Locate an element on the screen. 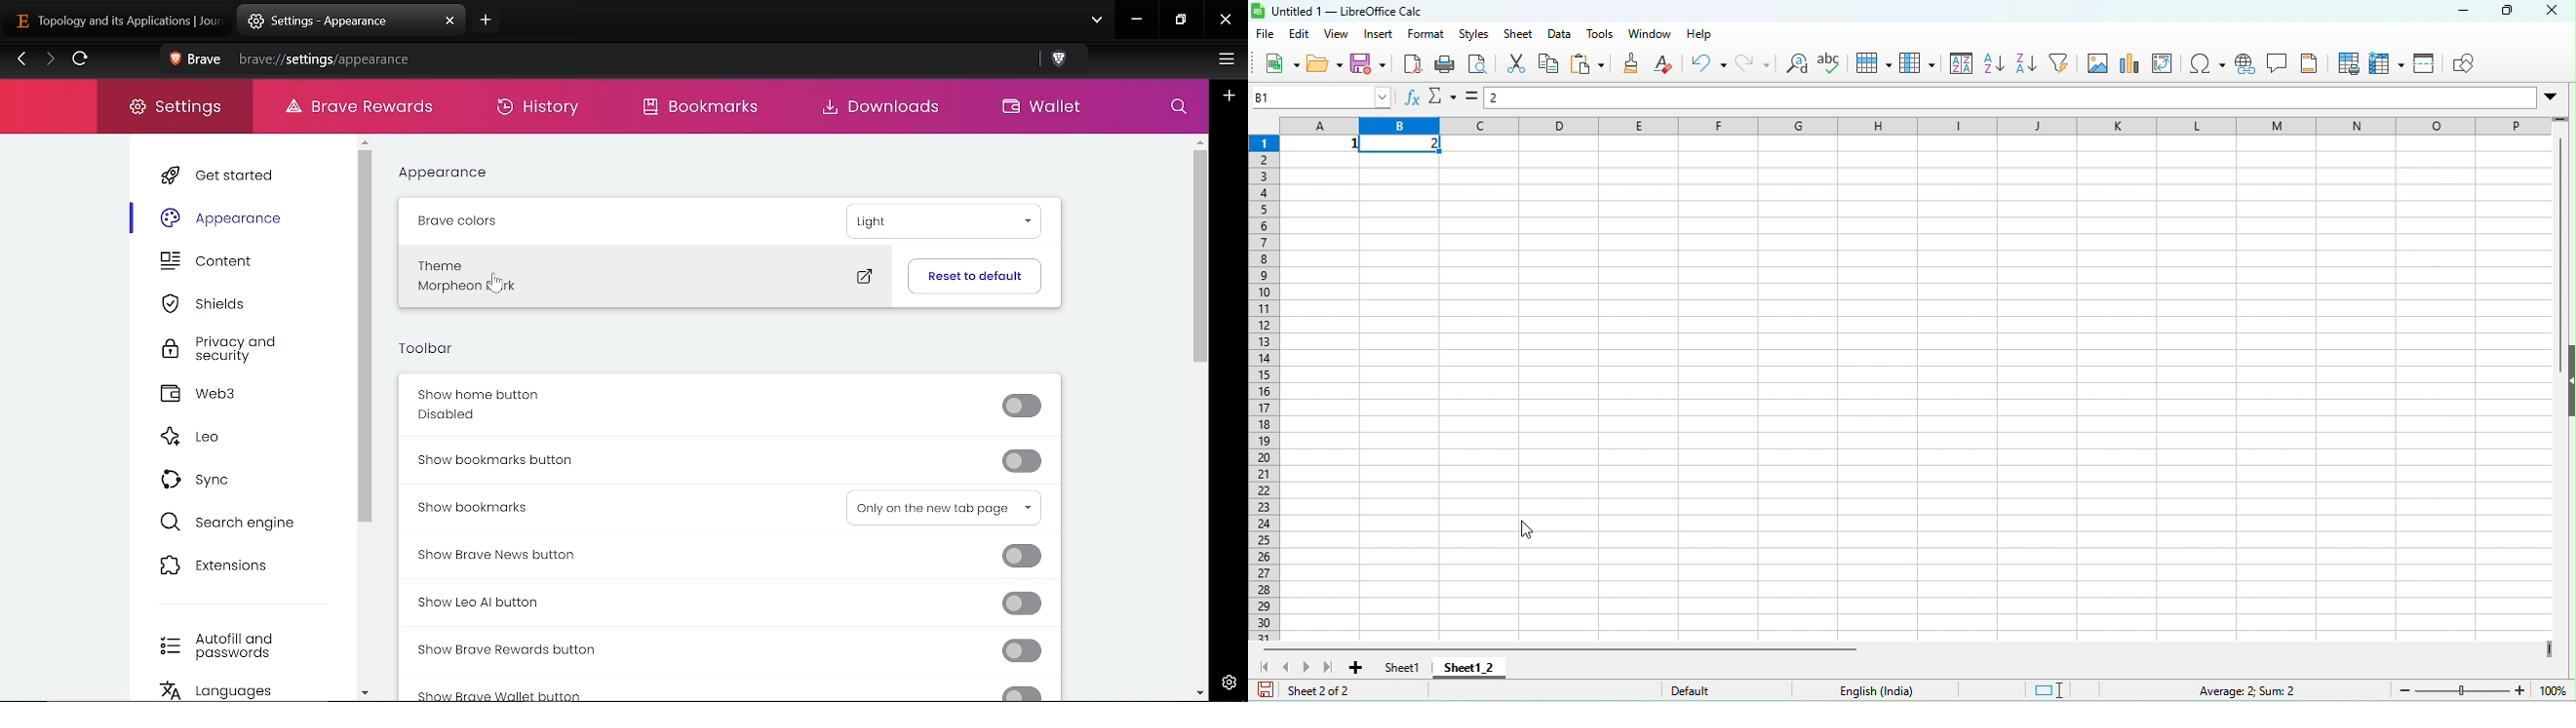 The width and height of the screenshot is (2576, 728). rows is located at coordinates (1266, 386).